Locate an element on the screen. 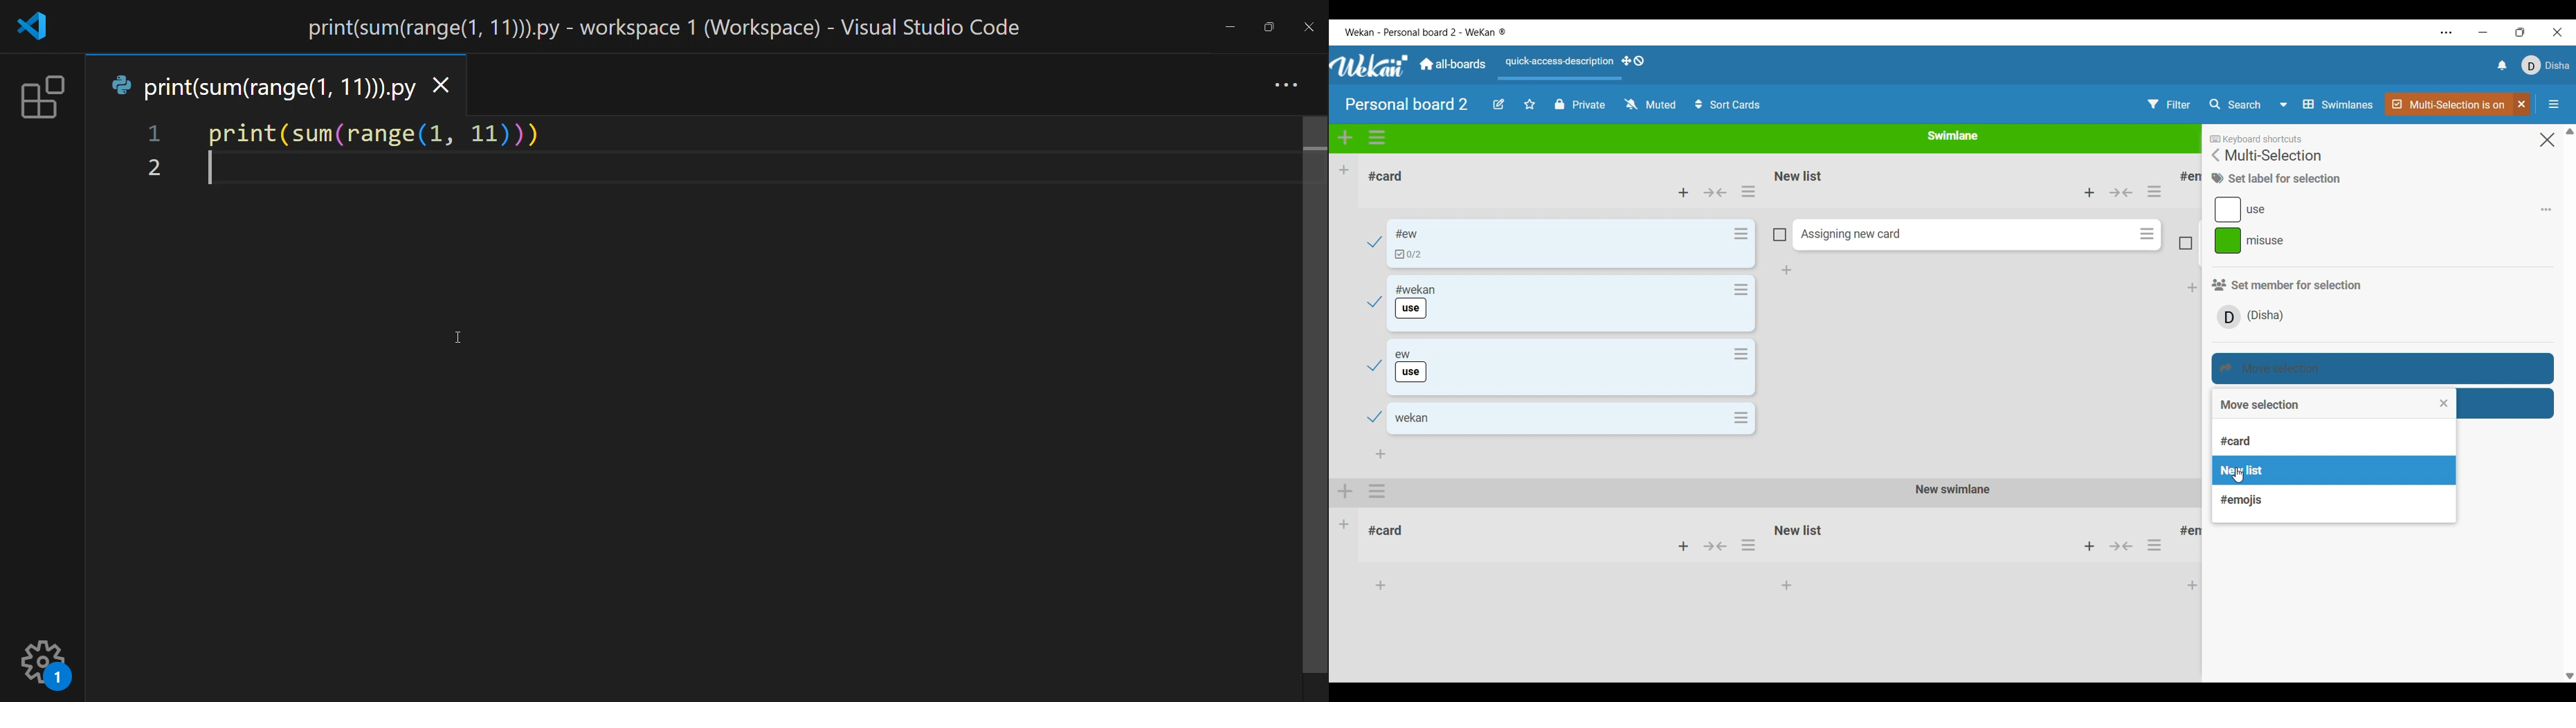 This screenshot has width=2576, height=728. Close list is located at coordinates (2445, 403).